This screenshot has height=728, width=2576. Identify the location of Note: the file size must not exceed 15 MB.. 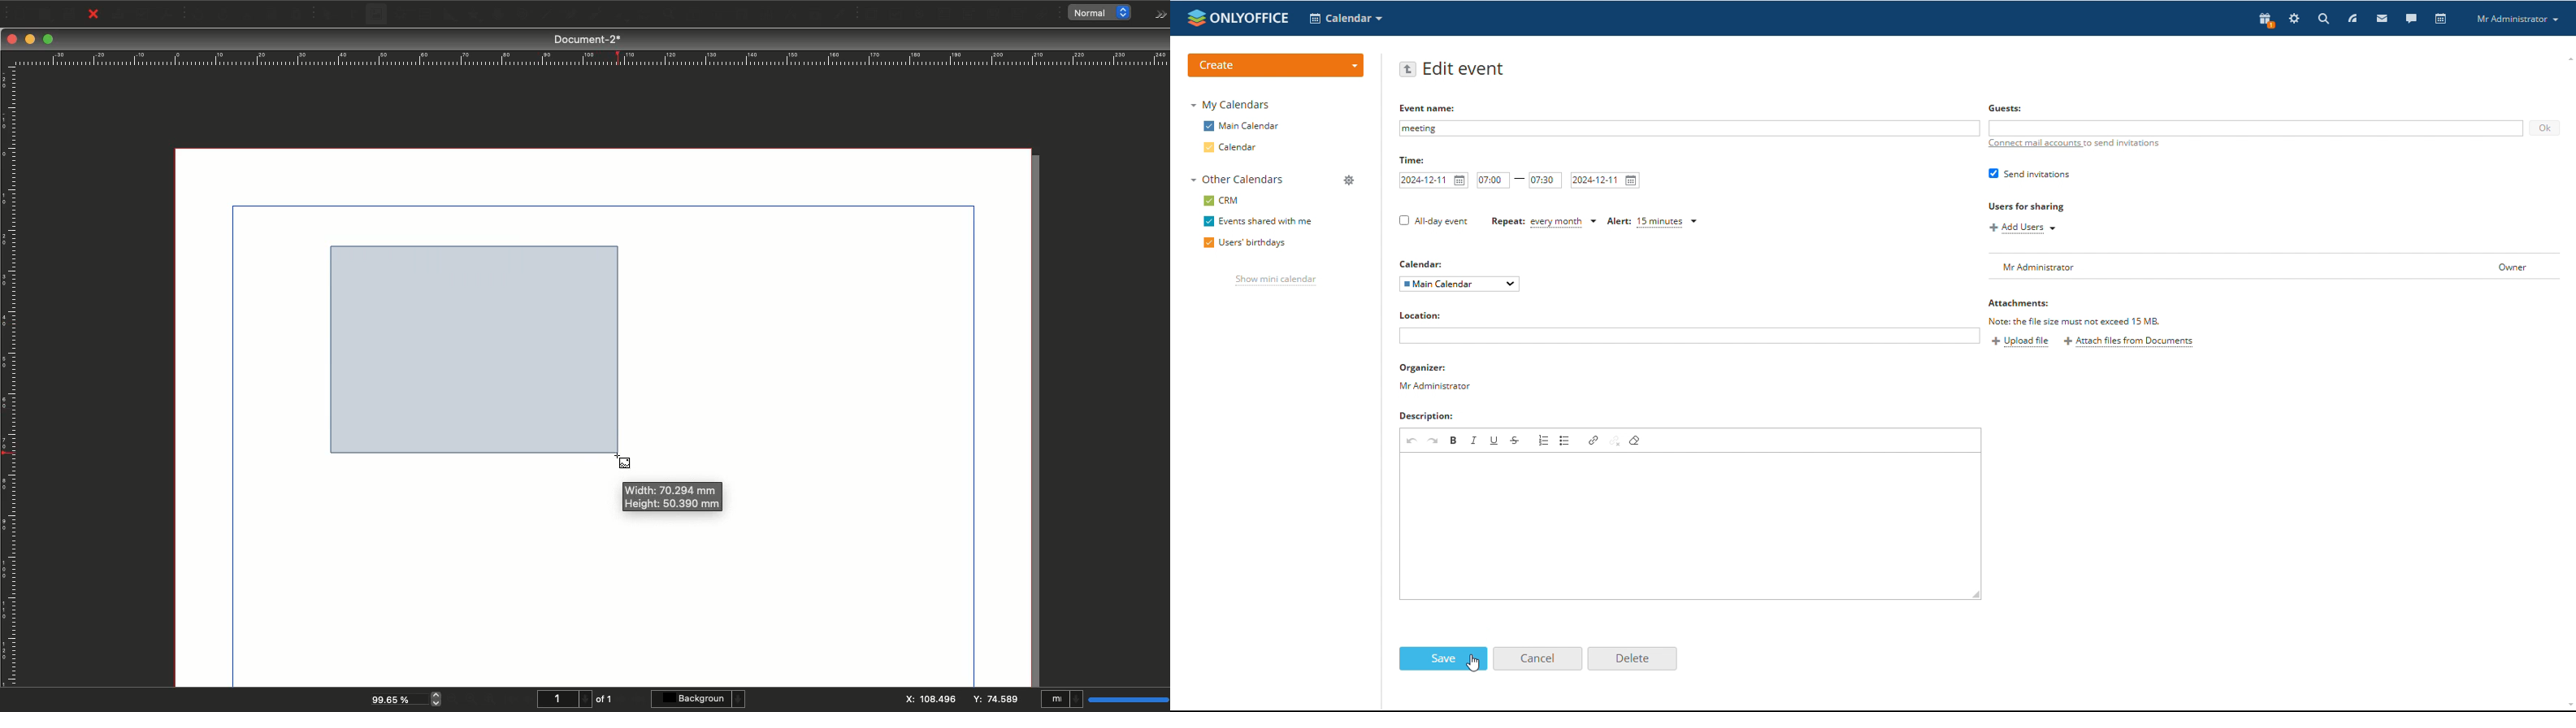
(2075, 321).